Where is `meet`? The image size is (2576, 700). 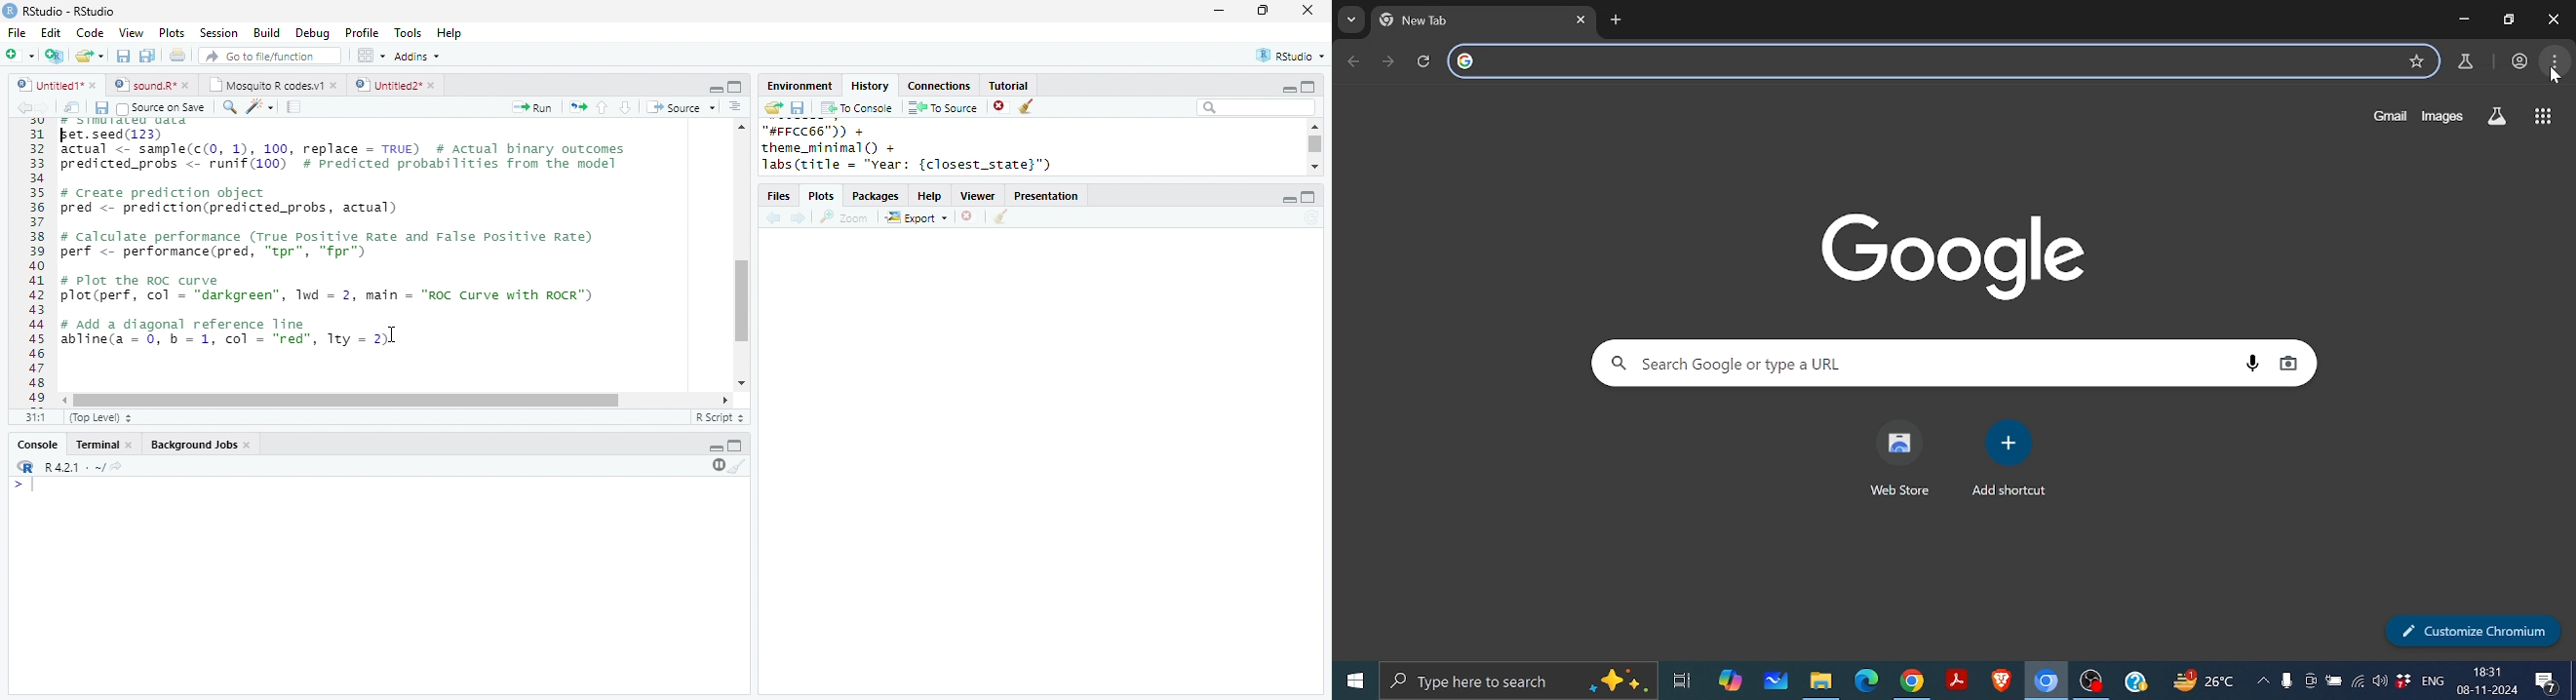
meet is located at coordinates (2310, 684).